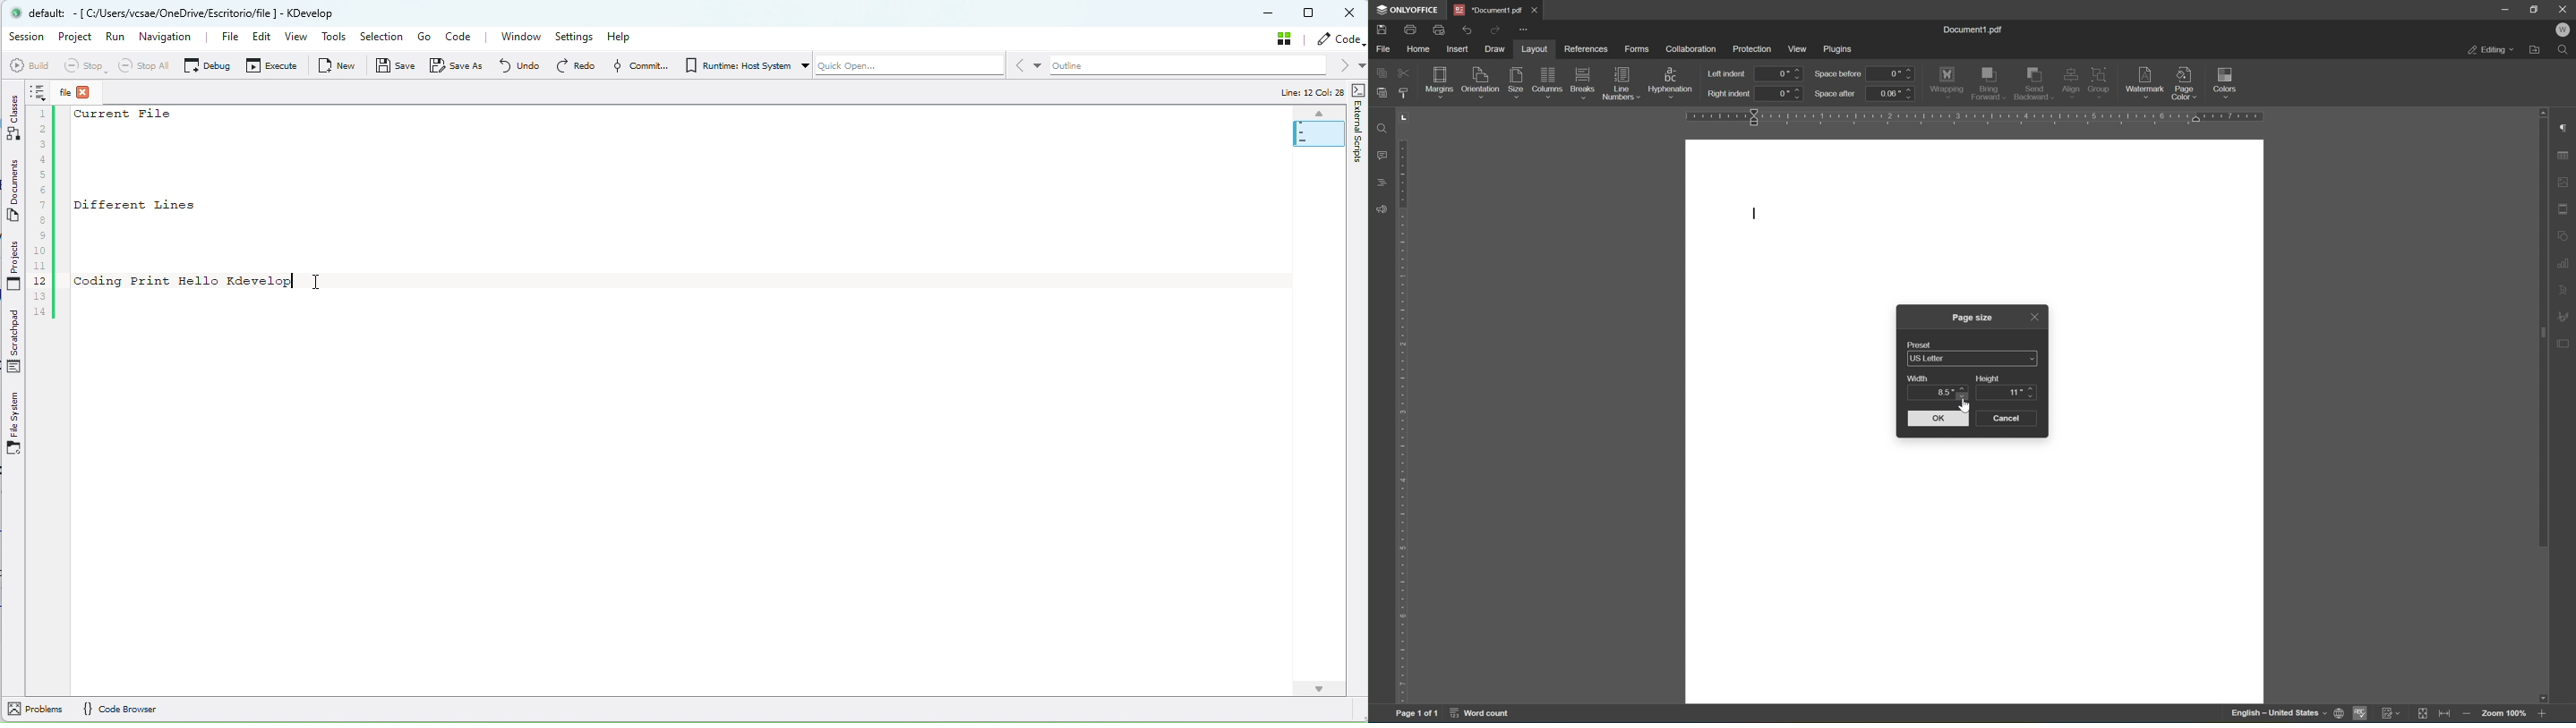  I want to click on navigation, so click(167, 36).